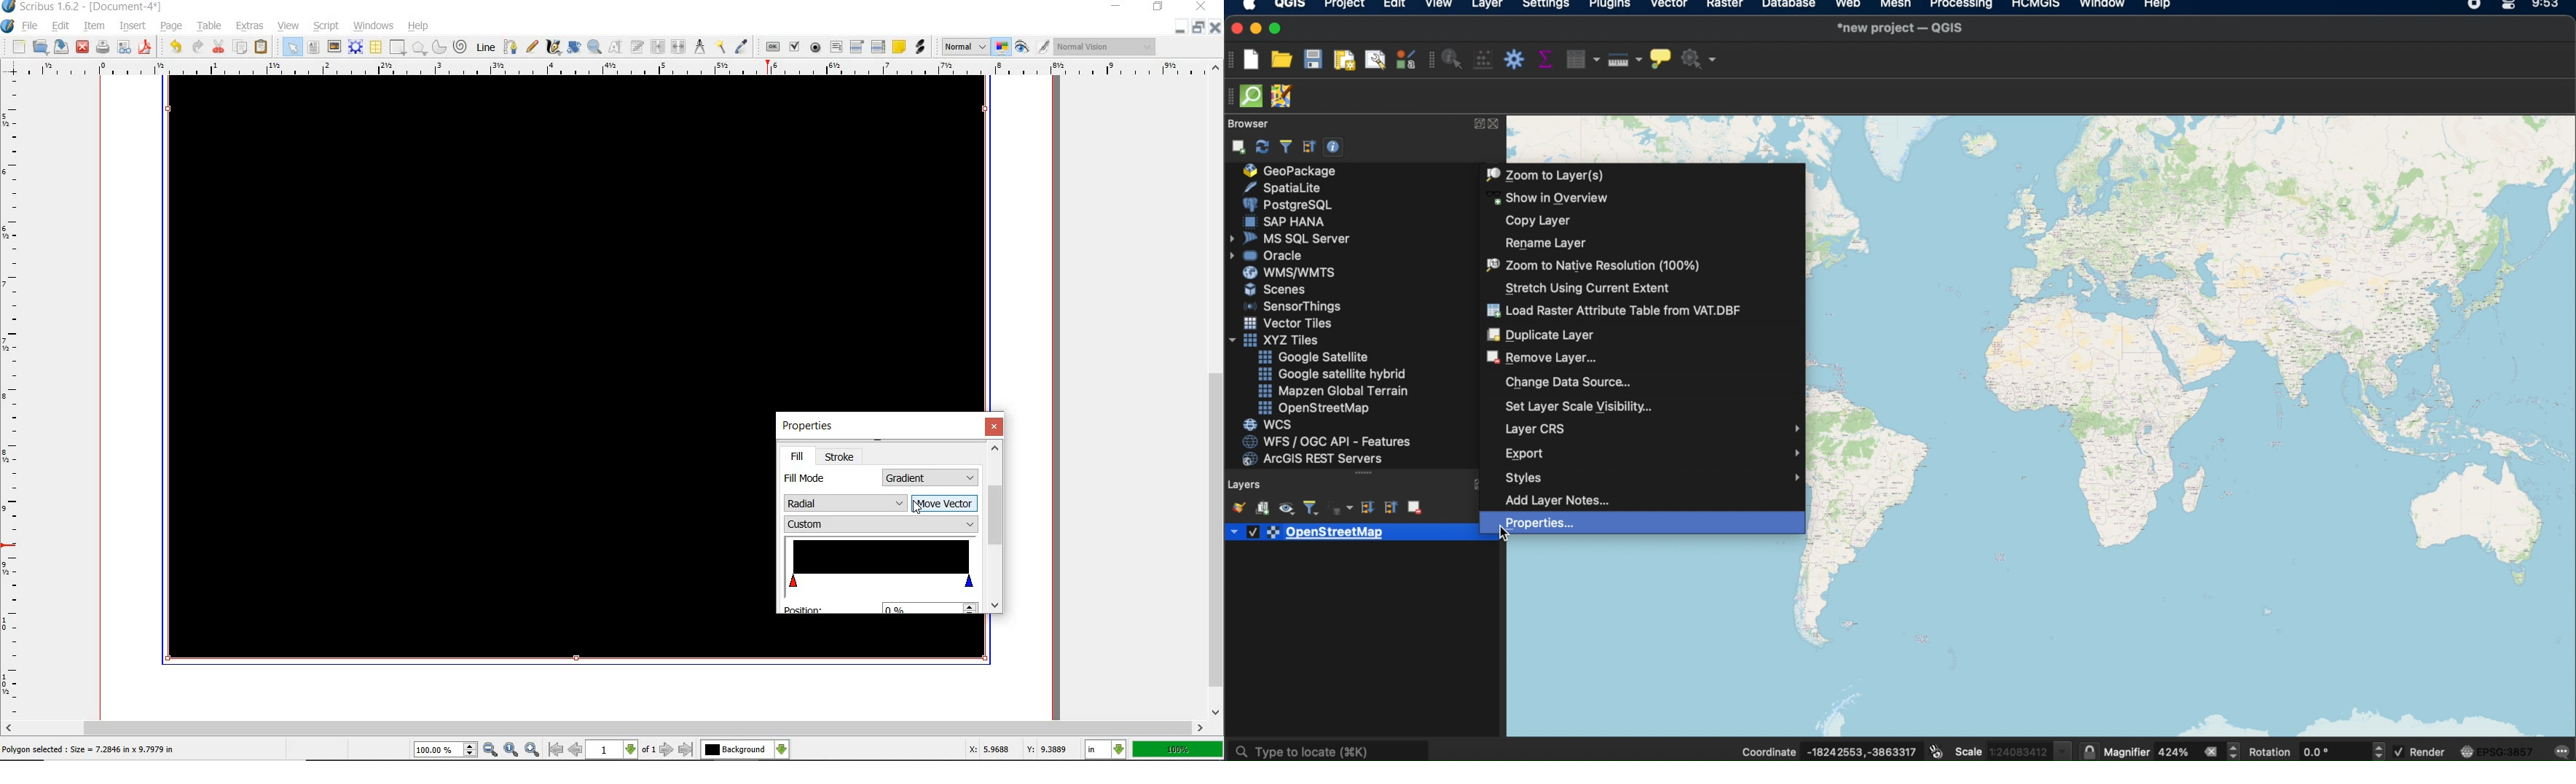 Image resolution: width=2576 pixels, height=784 pixels. I want to click on render frame, so click(357, 48).